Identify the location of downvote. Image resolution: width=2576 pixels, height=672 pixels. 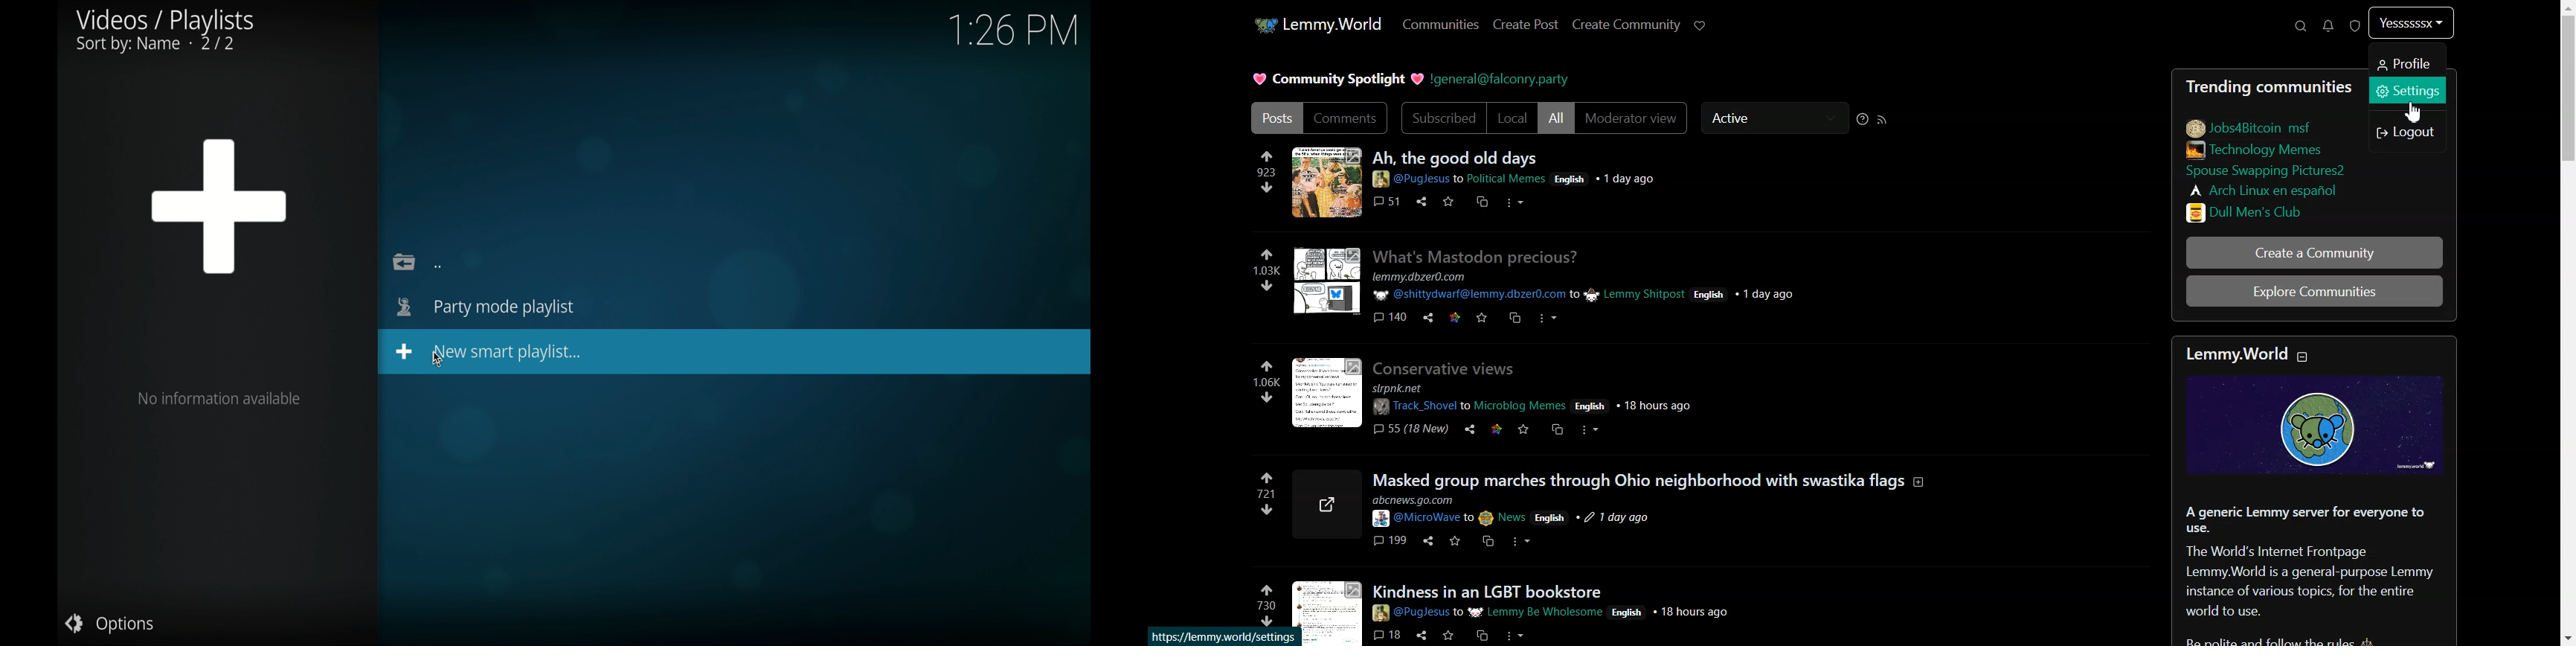
(1267, 397).